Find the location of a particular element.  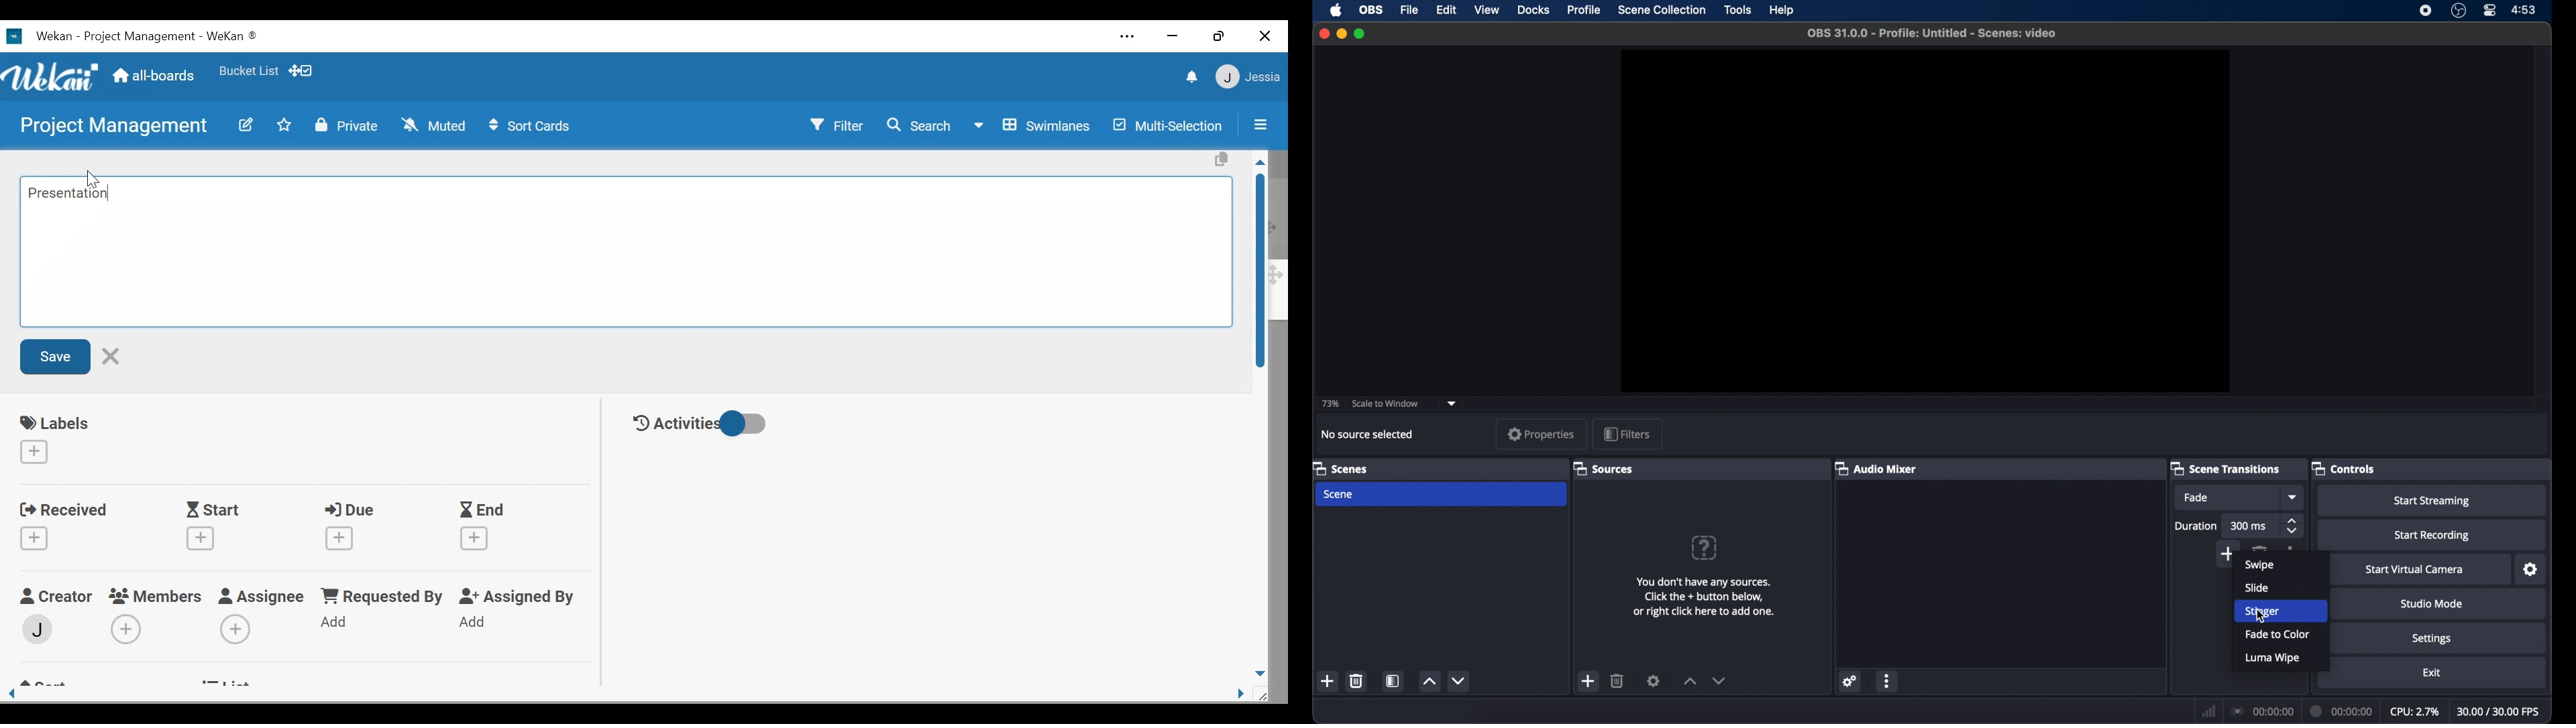

stepper buttons is located at coordinates (2293, 526).